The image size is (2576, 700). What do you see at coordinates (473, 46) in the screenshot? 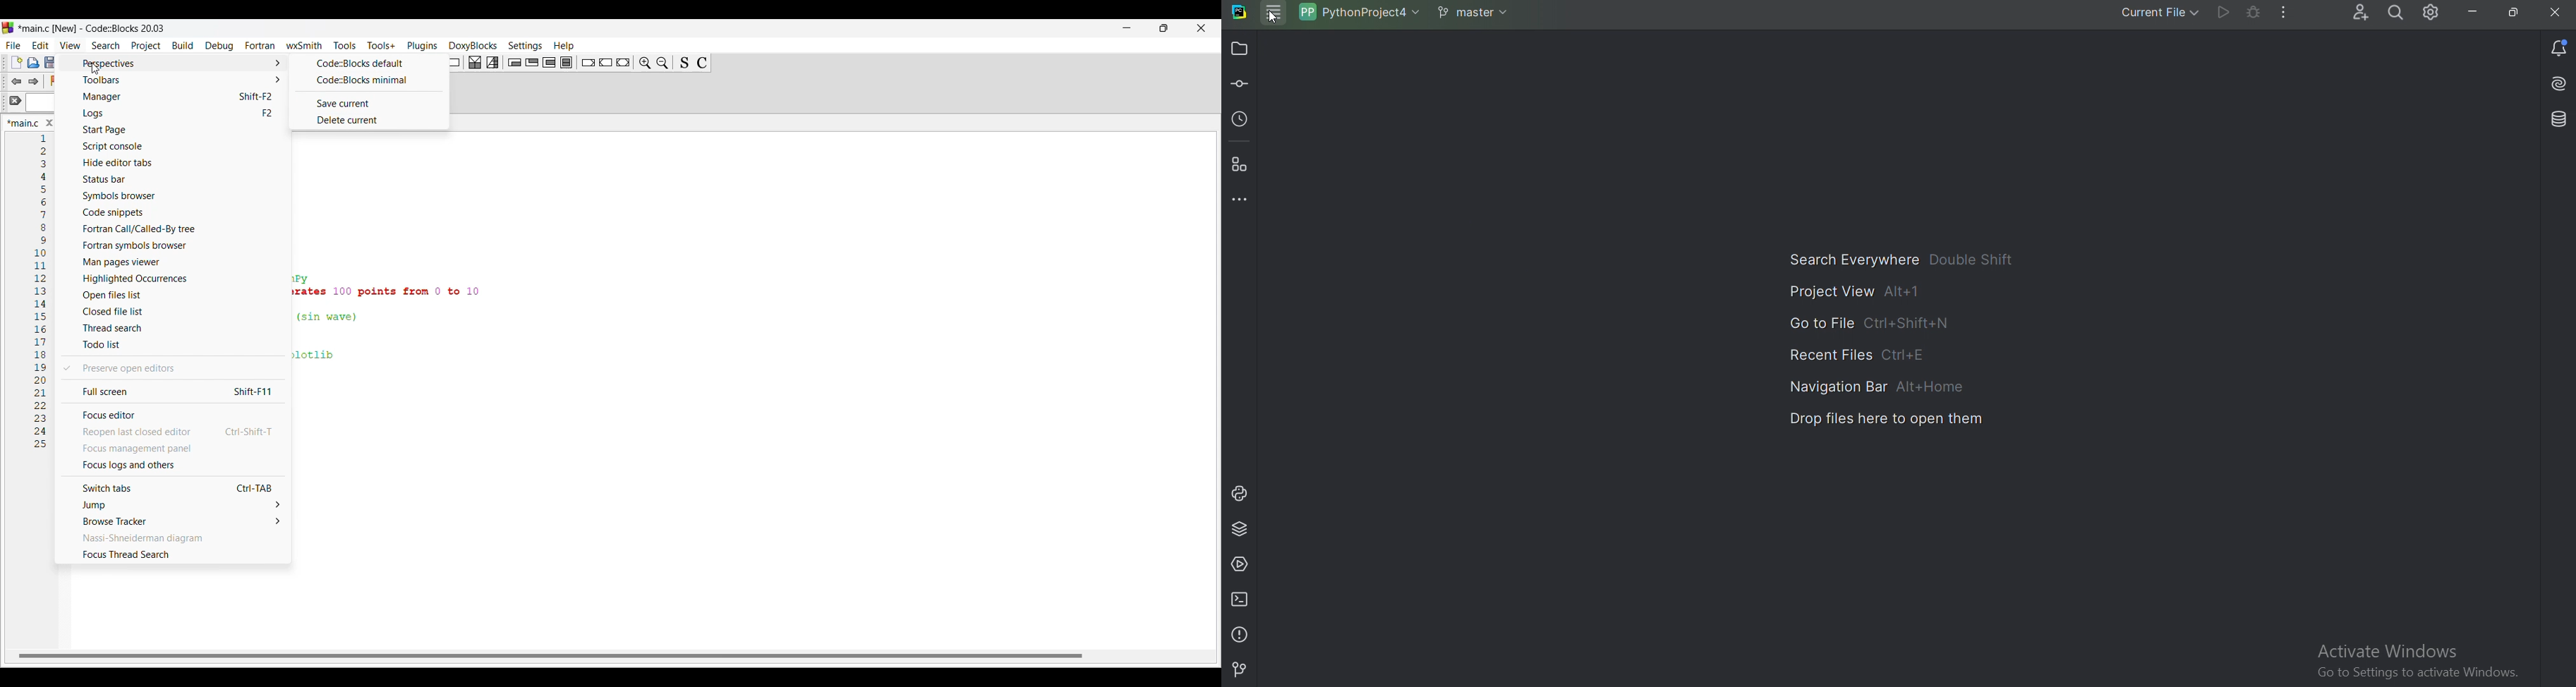
I see `DoxyBlocks menu` at bounding box center [473, 46].